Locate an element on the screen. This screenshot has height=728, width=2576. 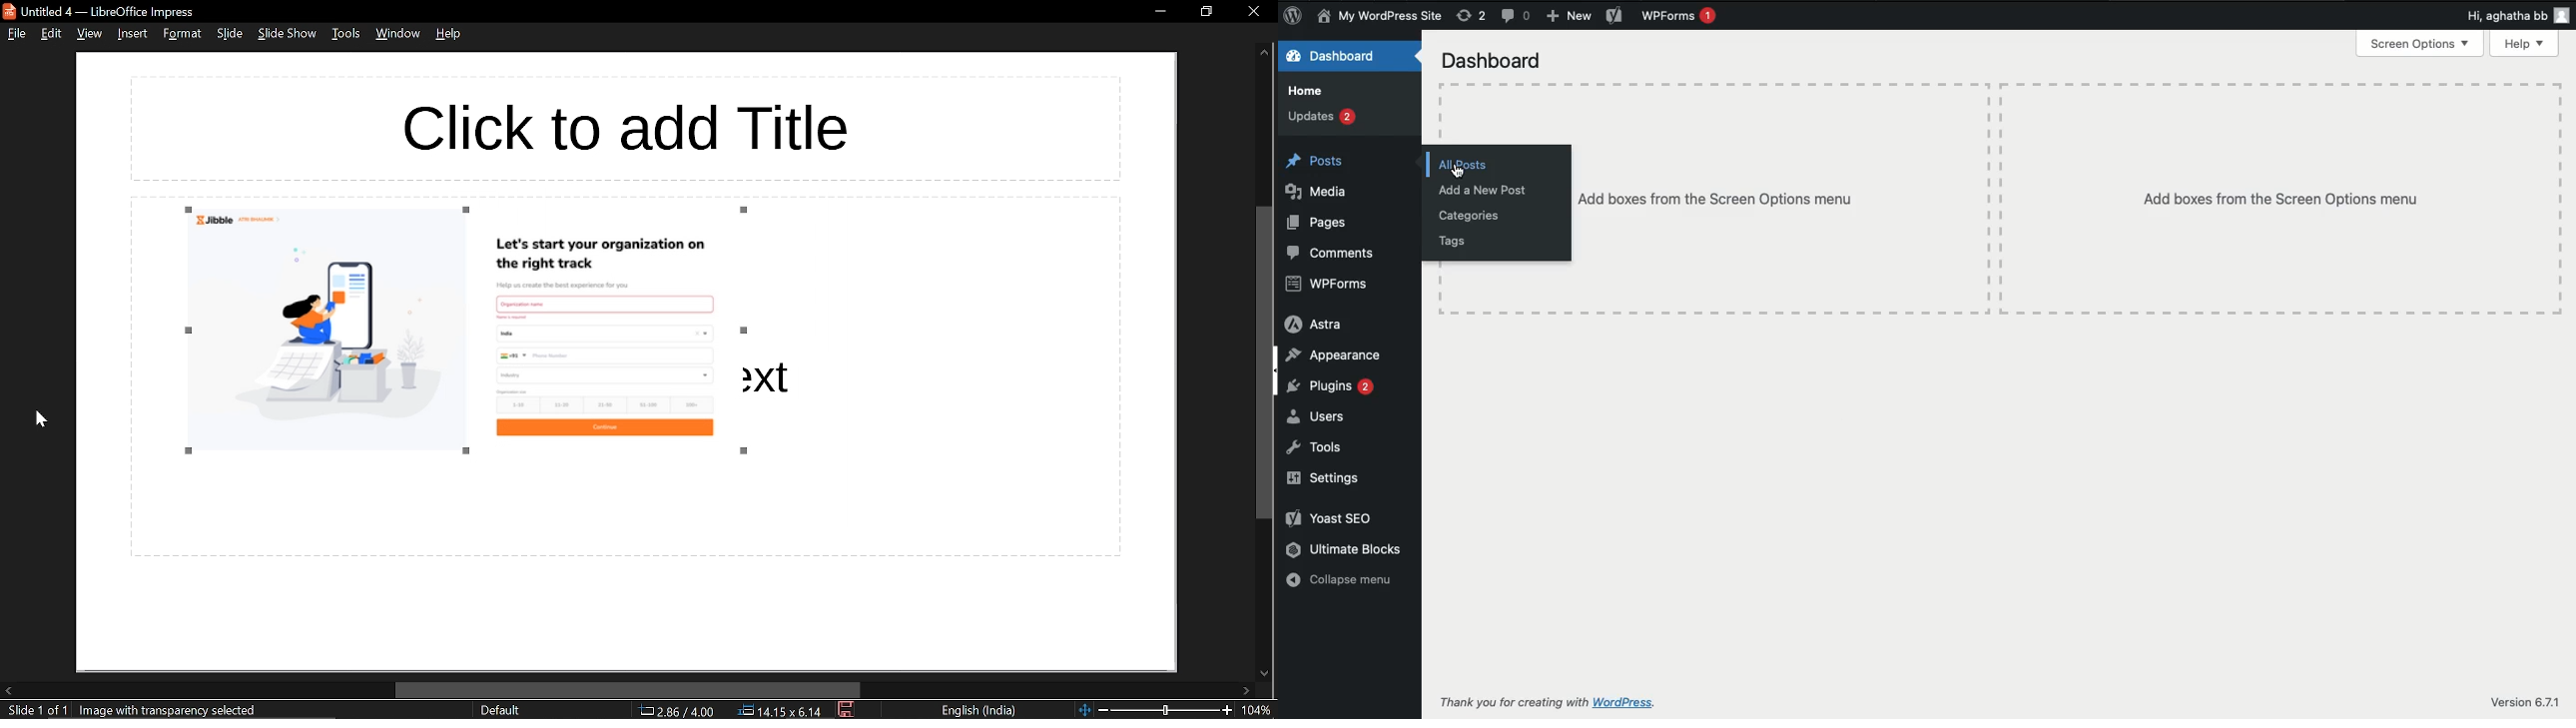
move right is located at coordinates (1246, 692).